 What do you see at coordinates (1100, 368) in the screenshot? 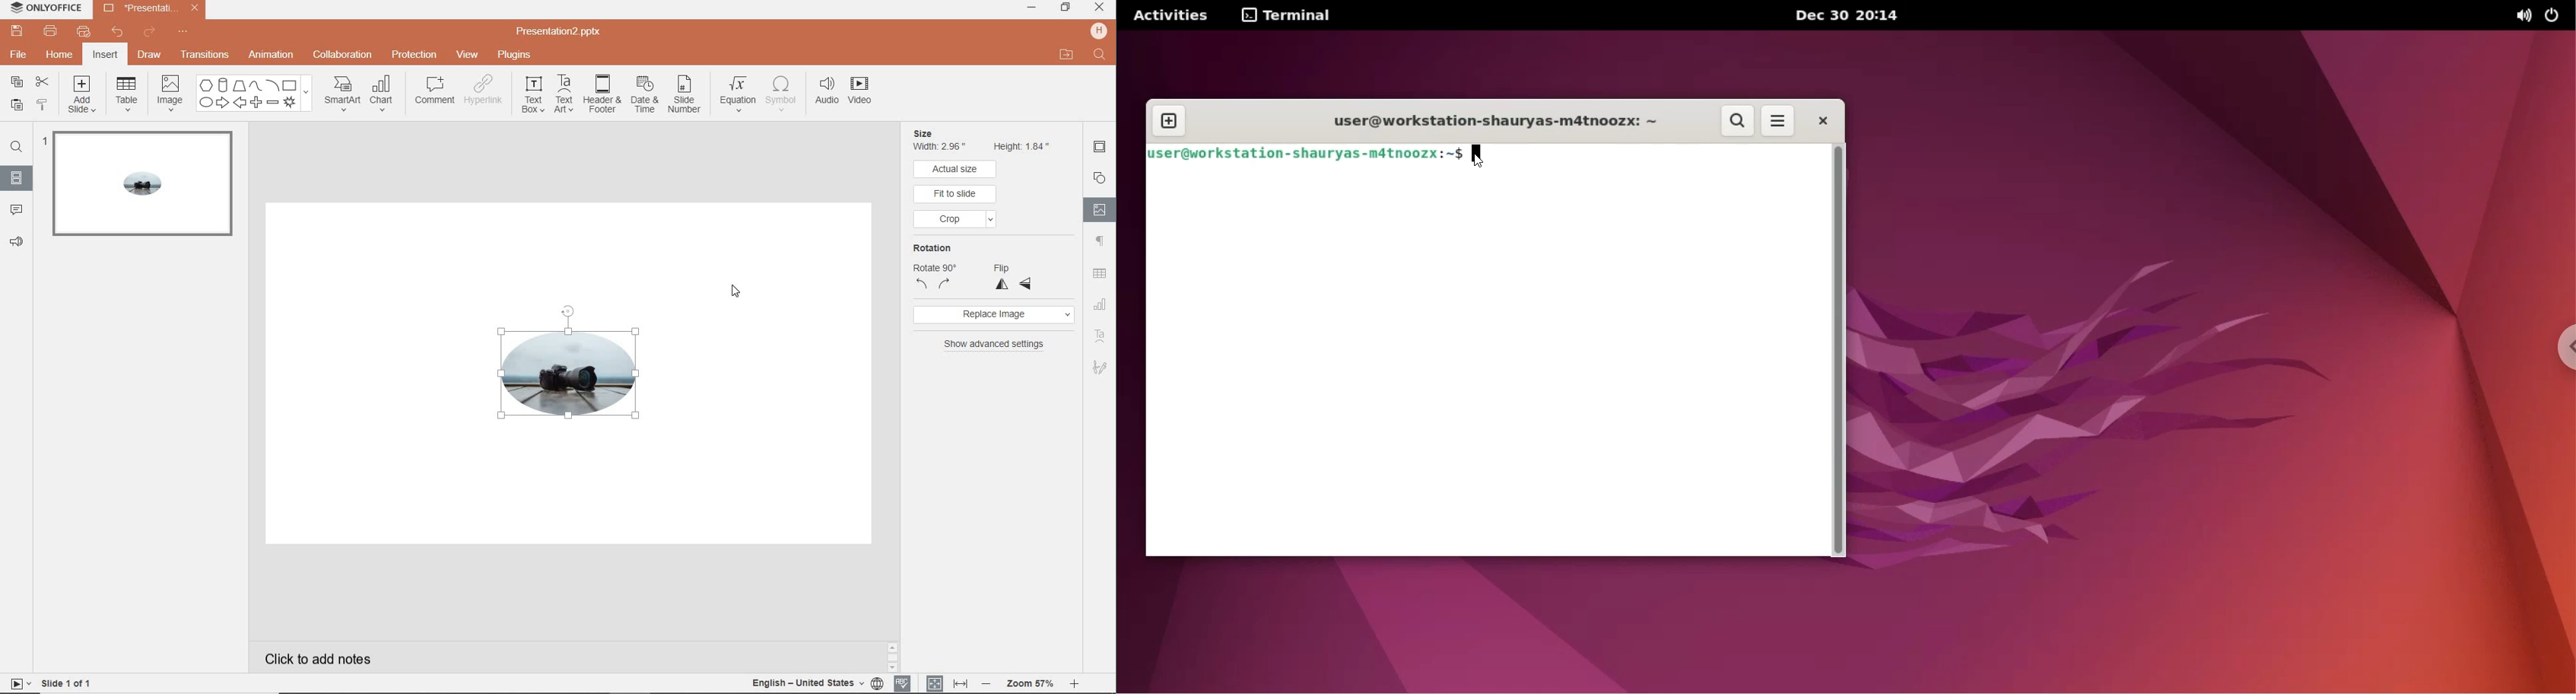
I see `signature` at bounding box center [1100, 368].